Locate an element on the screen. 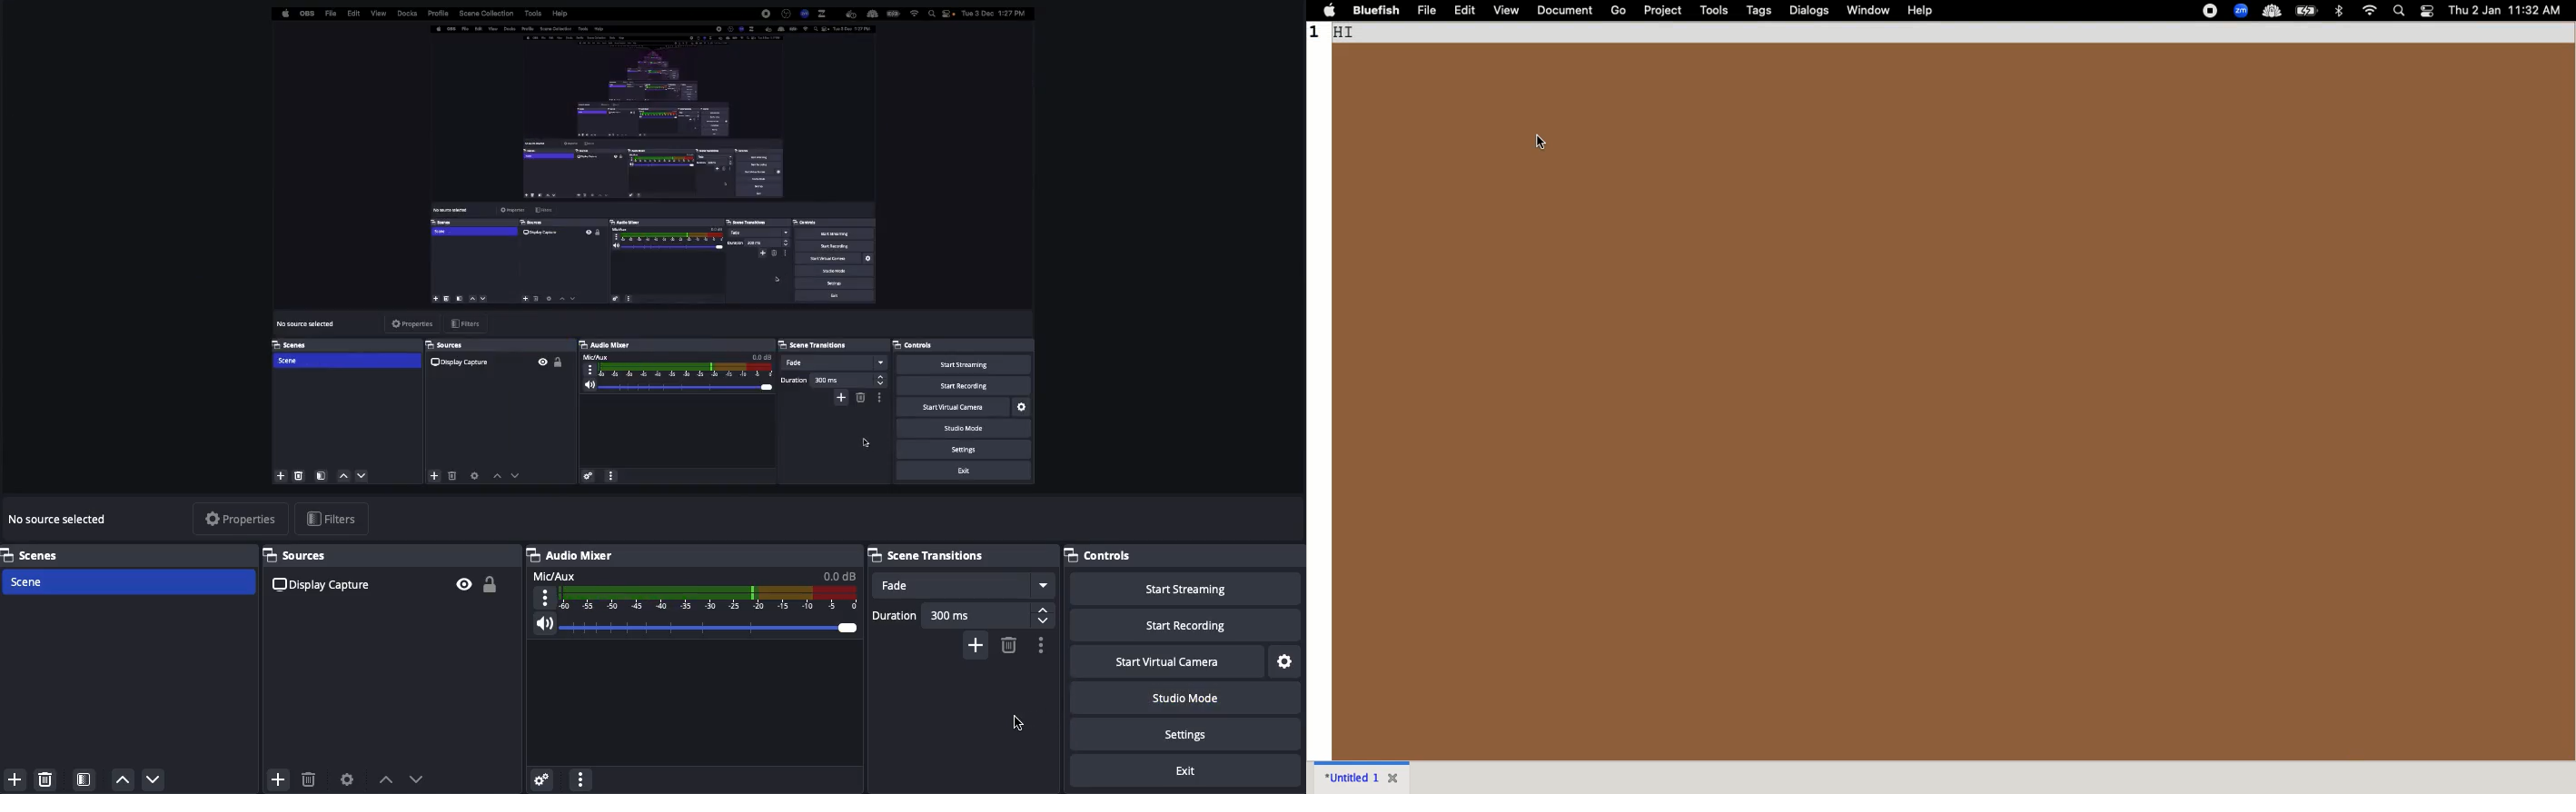  Scenes is located at coordinates (129, 554).